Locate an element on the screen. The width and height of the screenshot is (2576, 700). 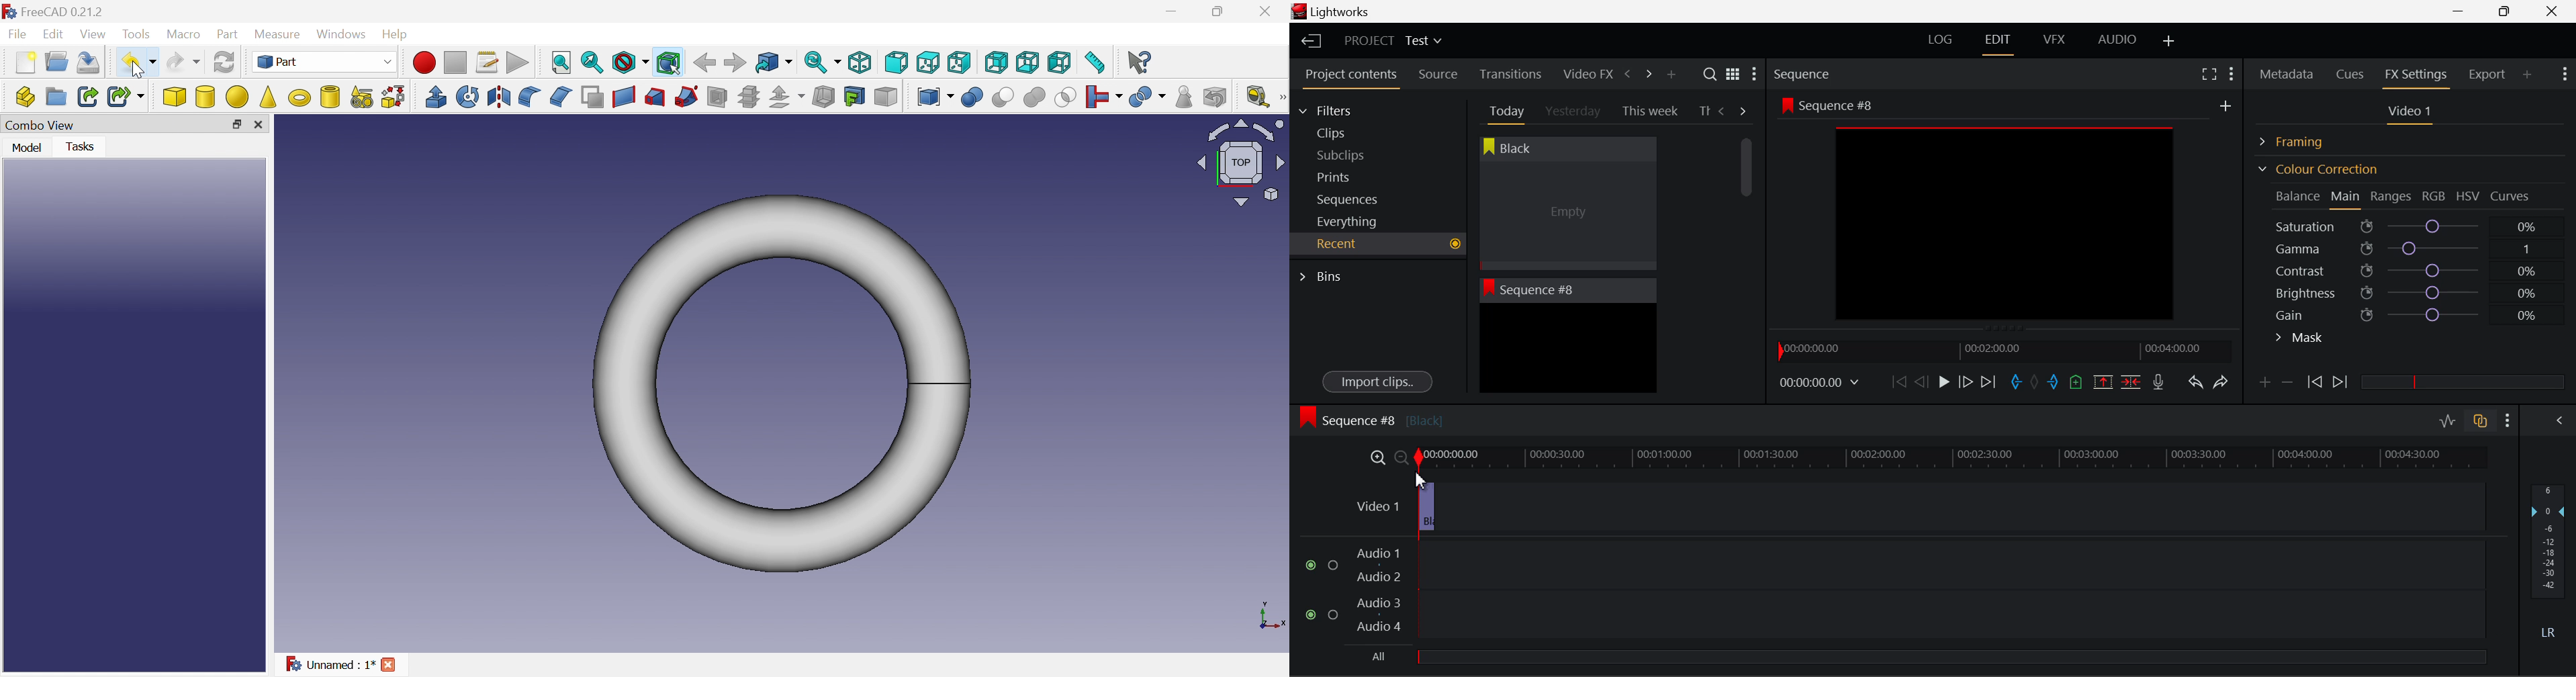
Viewing angle is located at coordinates (1242, 161).